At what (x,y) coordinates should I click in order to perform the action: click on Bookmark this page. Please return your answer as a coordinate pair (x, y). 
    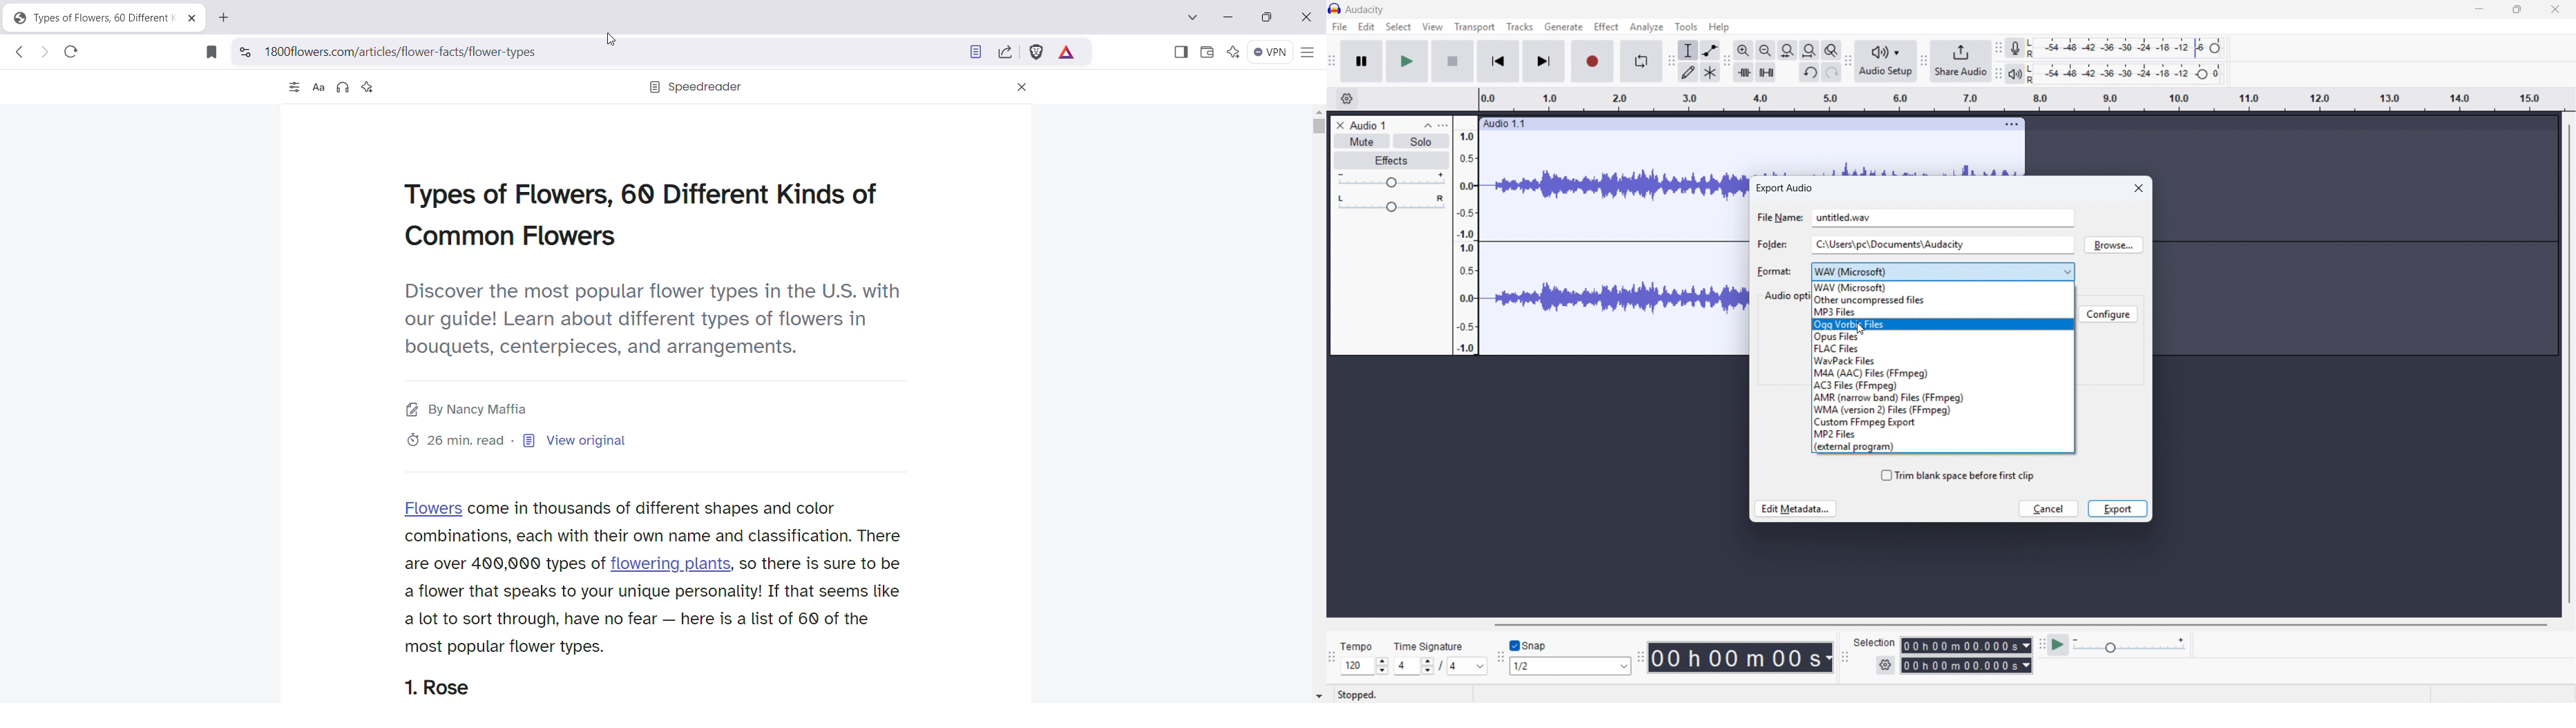
    Looking at the image, I should click on (209, 52).